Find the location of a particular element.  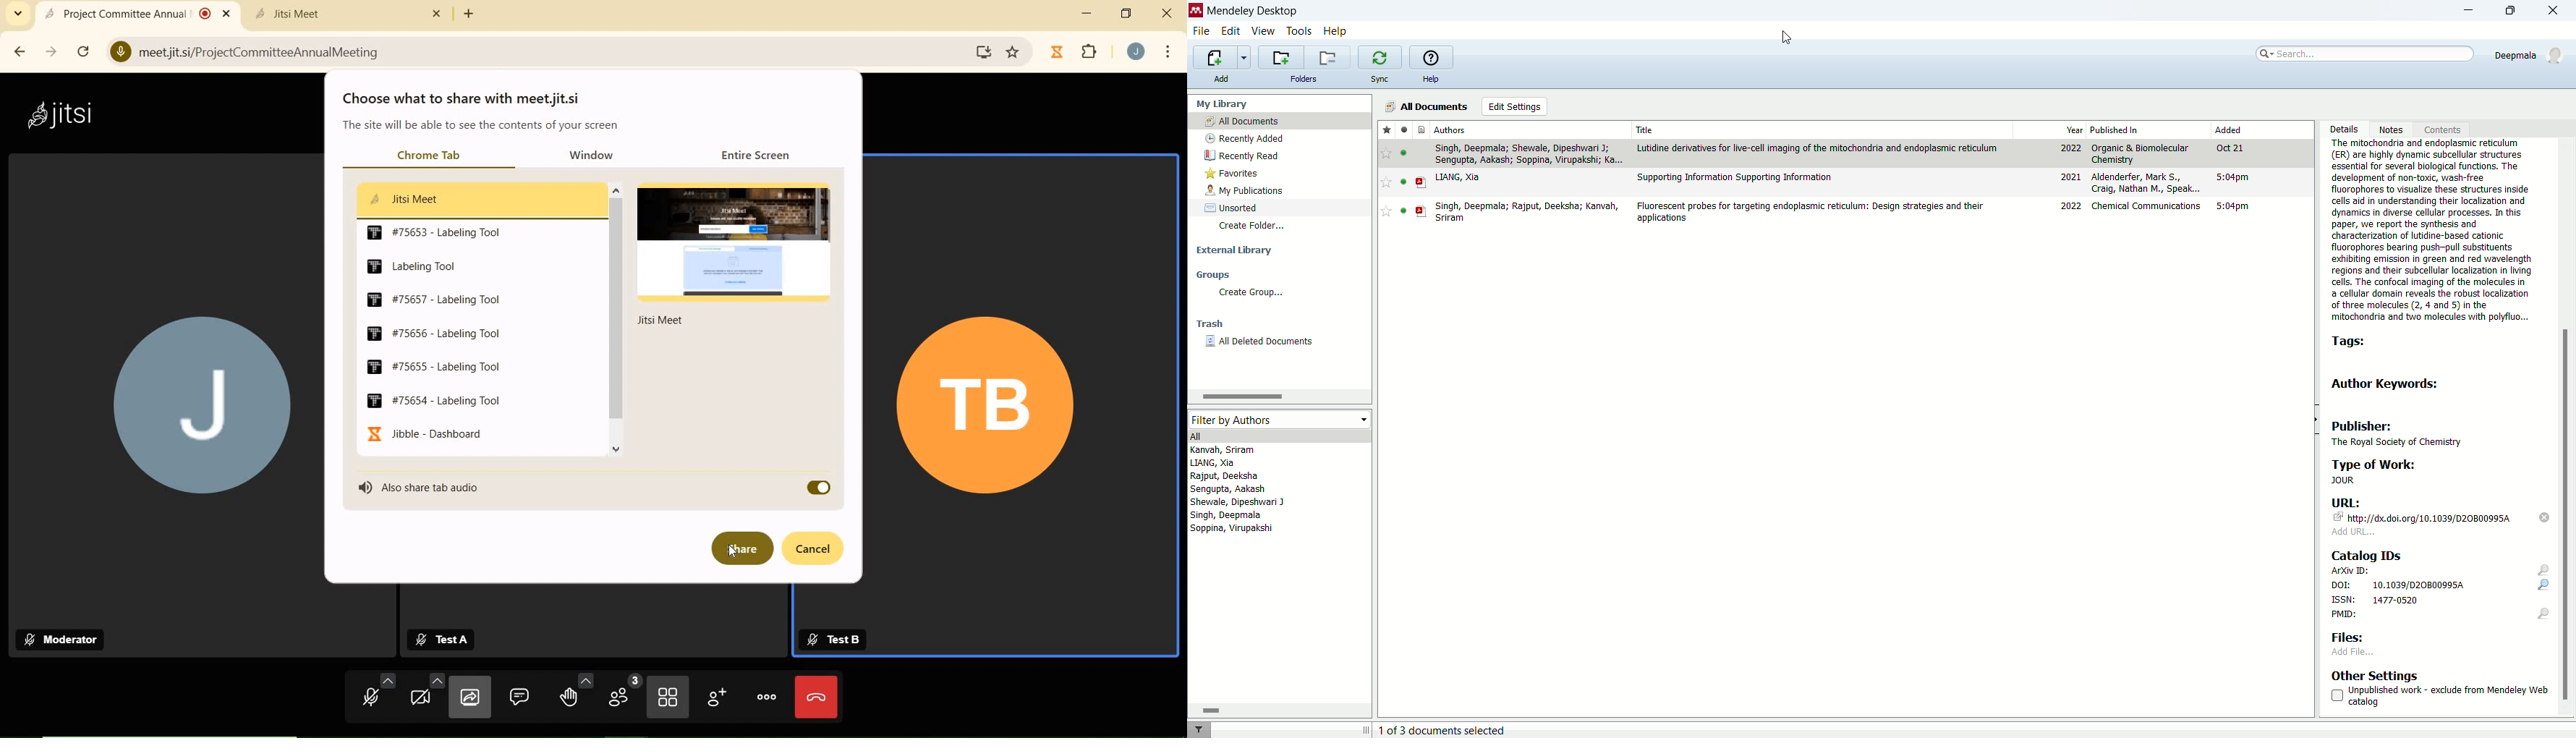

edit settings is located at coordinates (1516, 106).